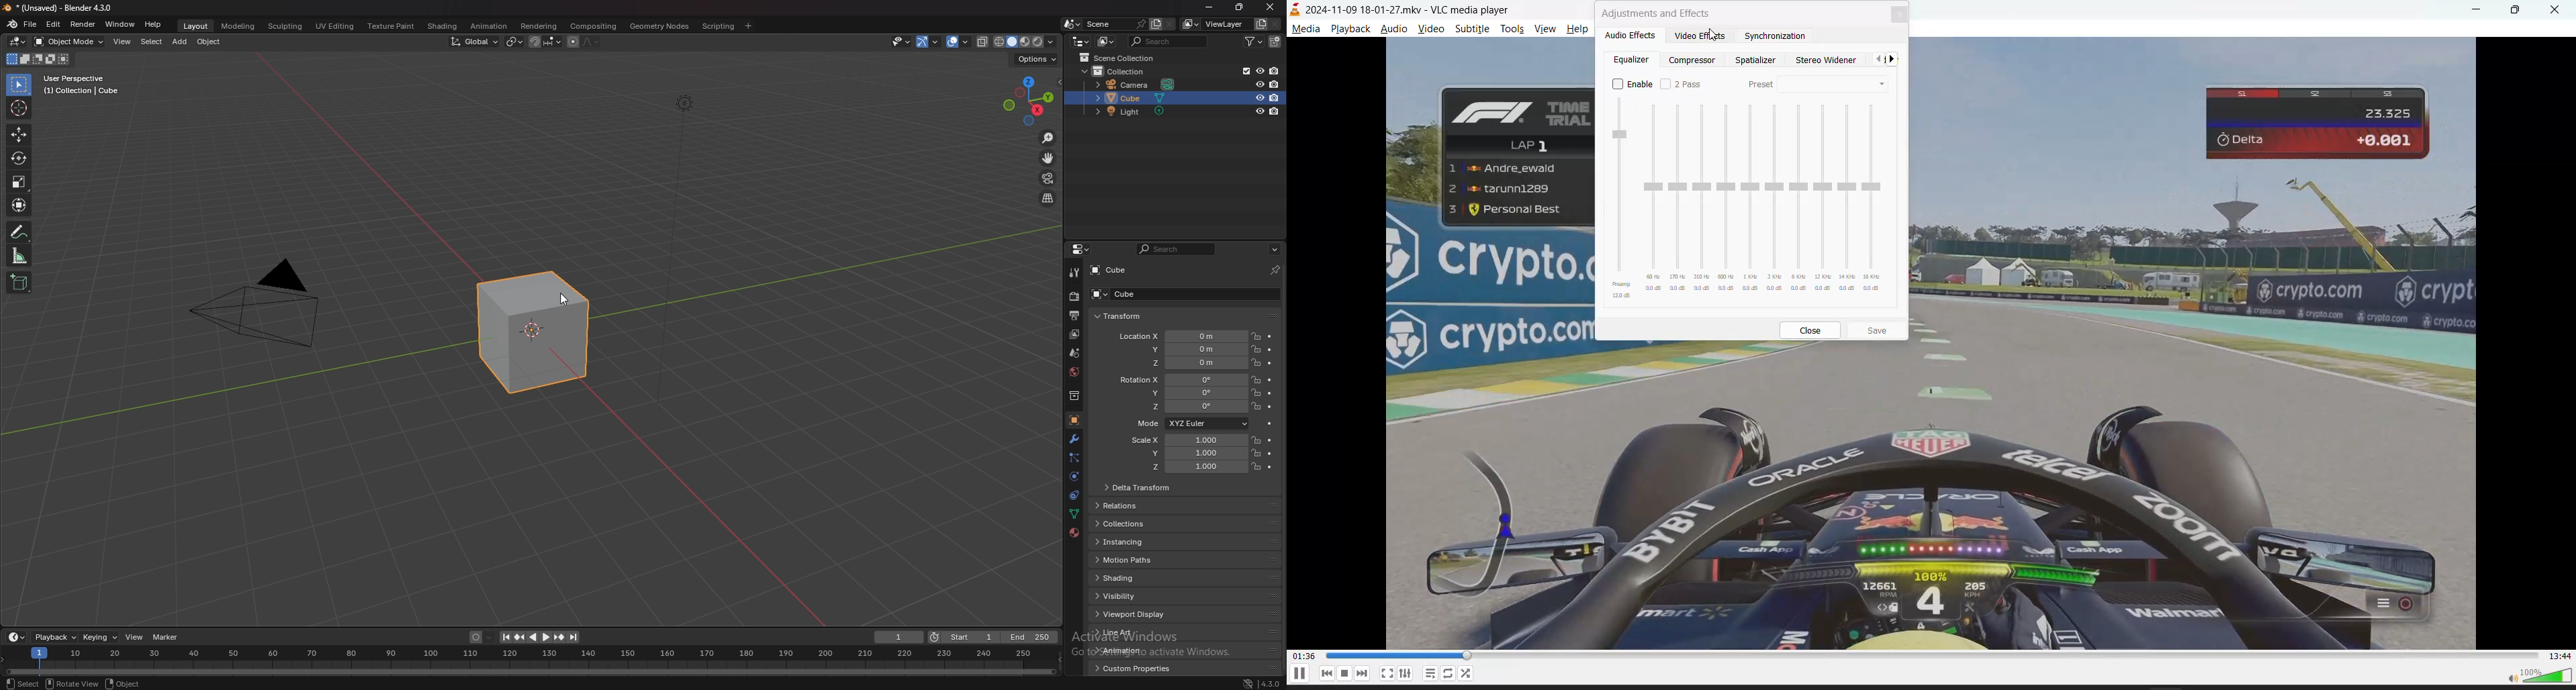 This screenshot has width=2576, height=700. Describe the element at coordinates (1820, 82) in the screenshot. I see `preset` at that location.